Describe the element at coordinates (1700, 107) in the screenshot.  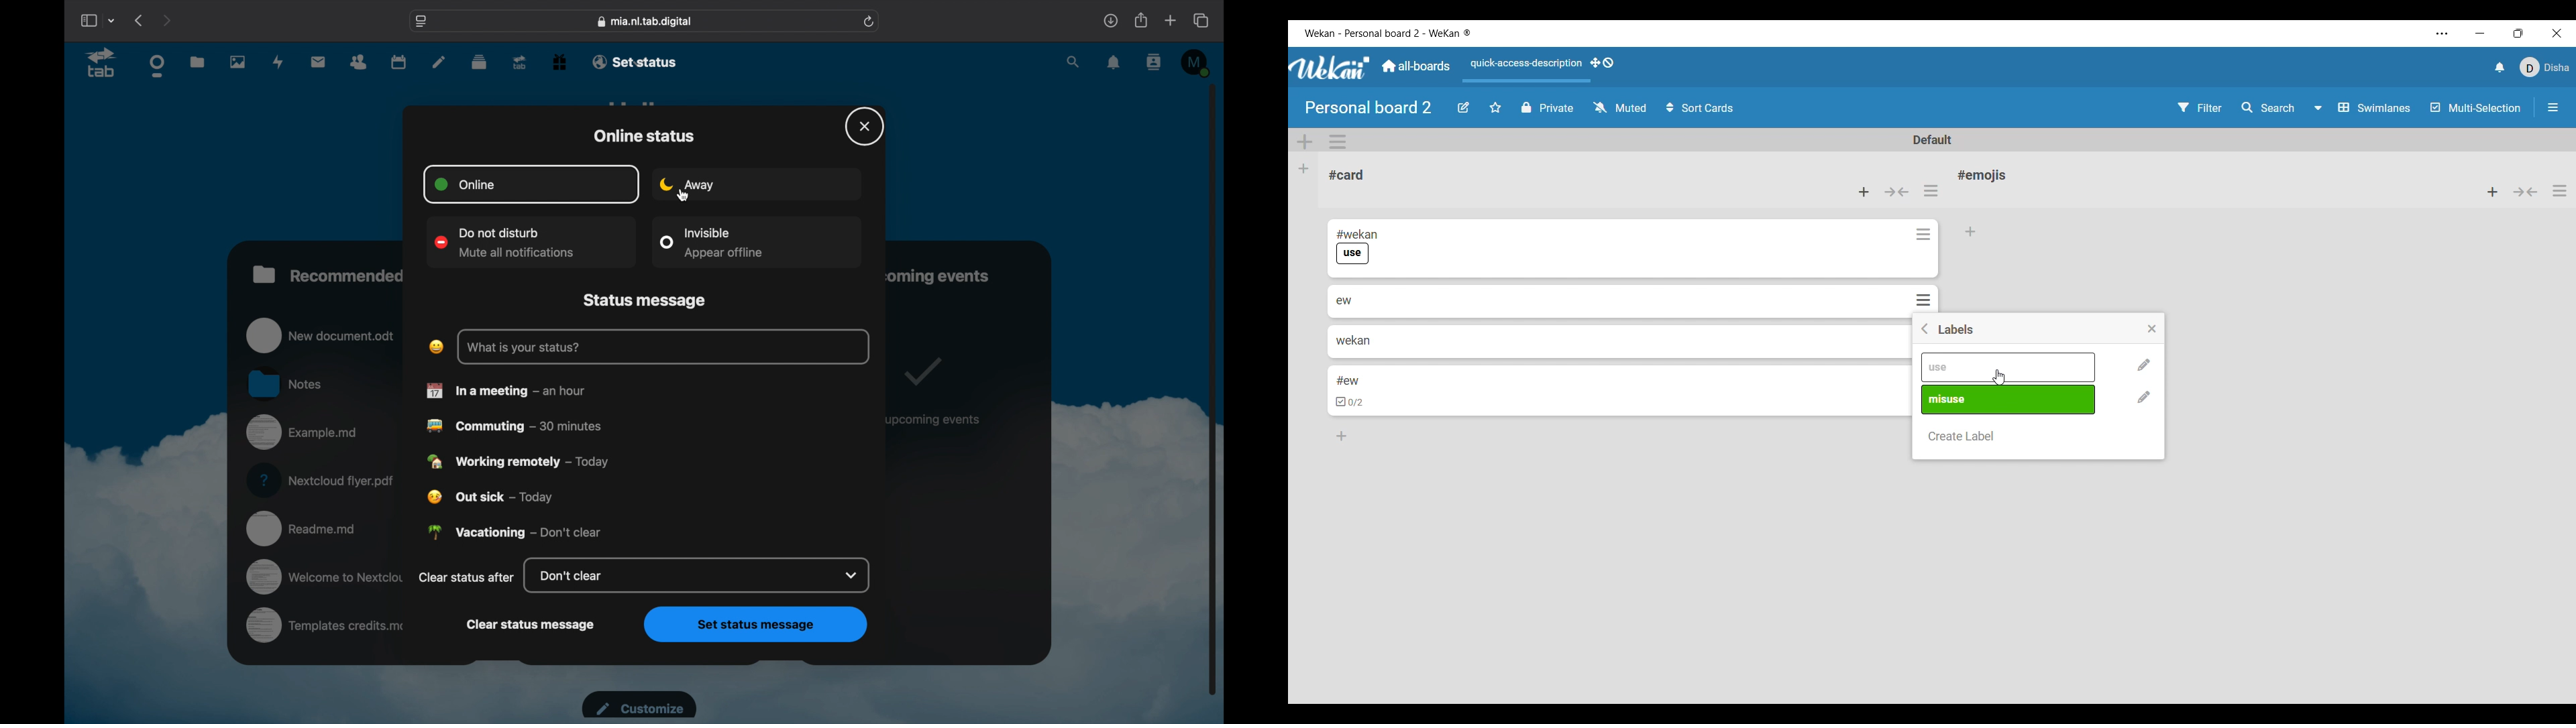
I see `Sort card options` at that location.